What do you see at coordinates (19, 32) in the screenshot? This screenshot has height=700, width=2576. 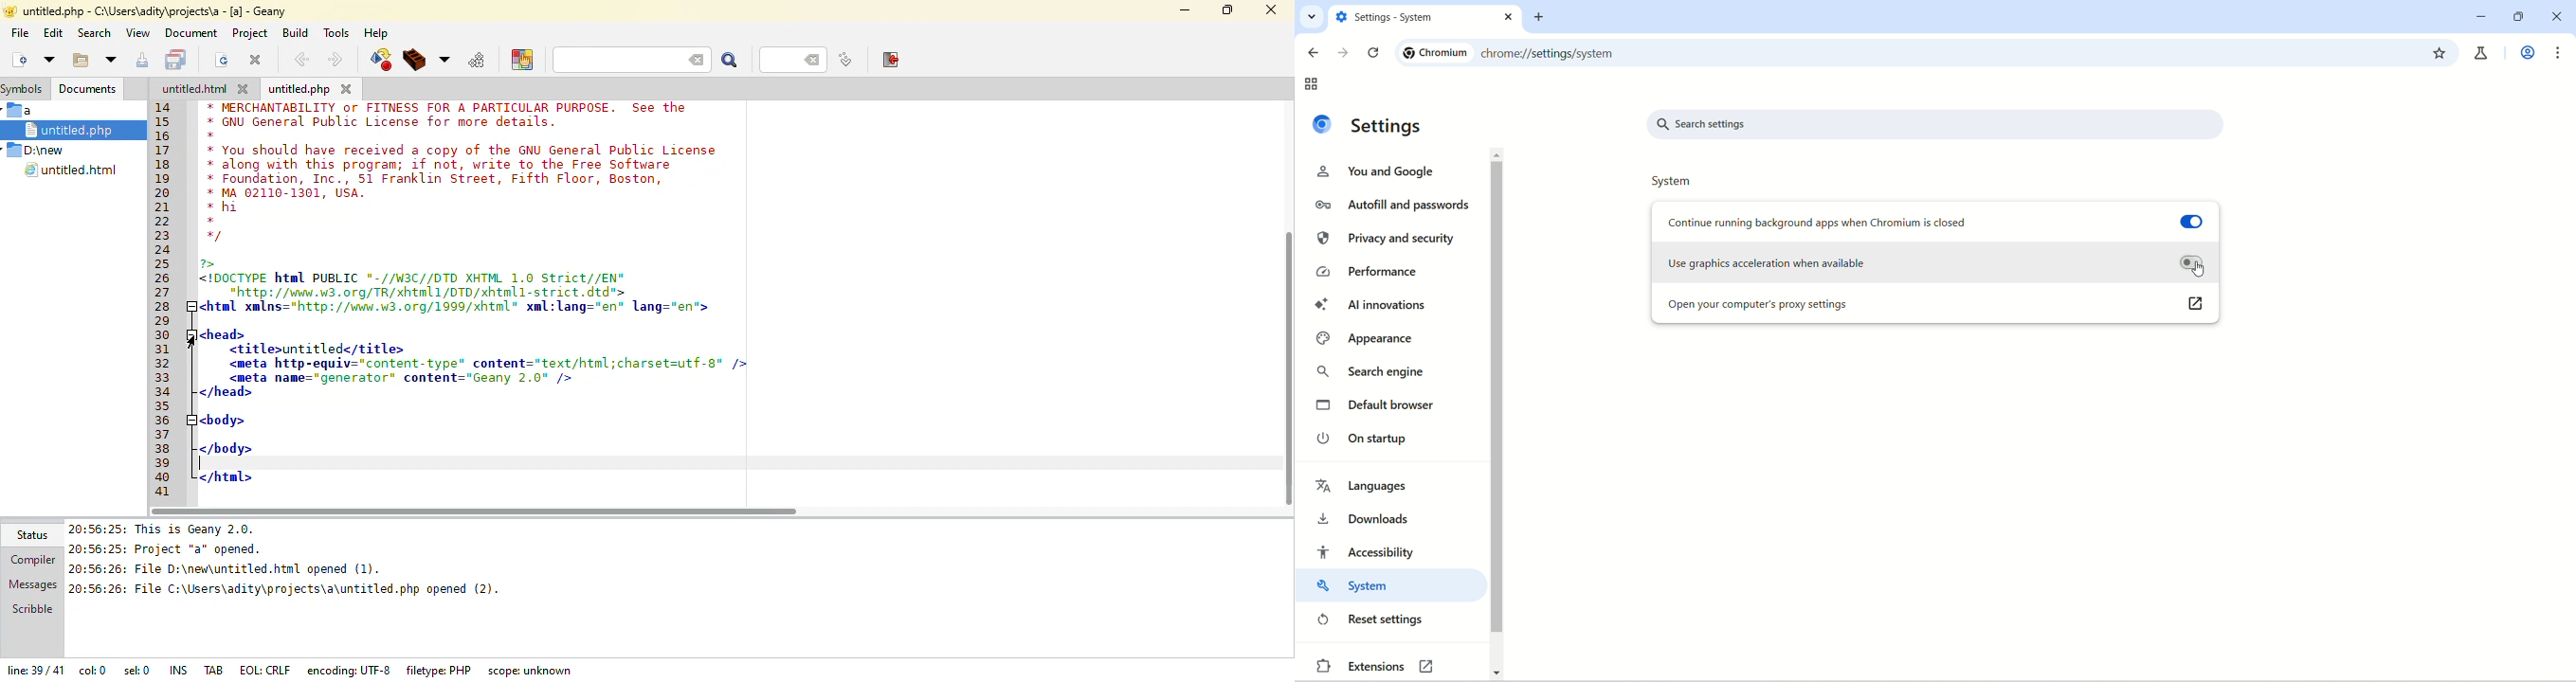 I see `file` at bounding box center [19, 32].